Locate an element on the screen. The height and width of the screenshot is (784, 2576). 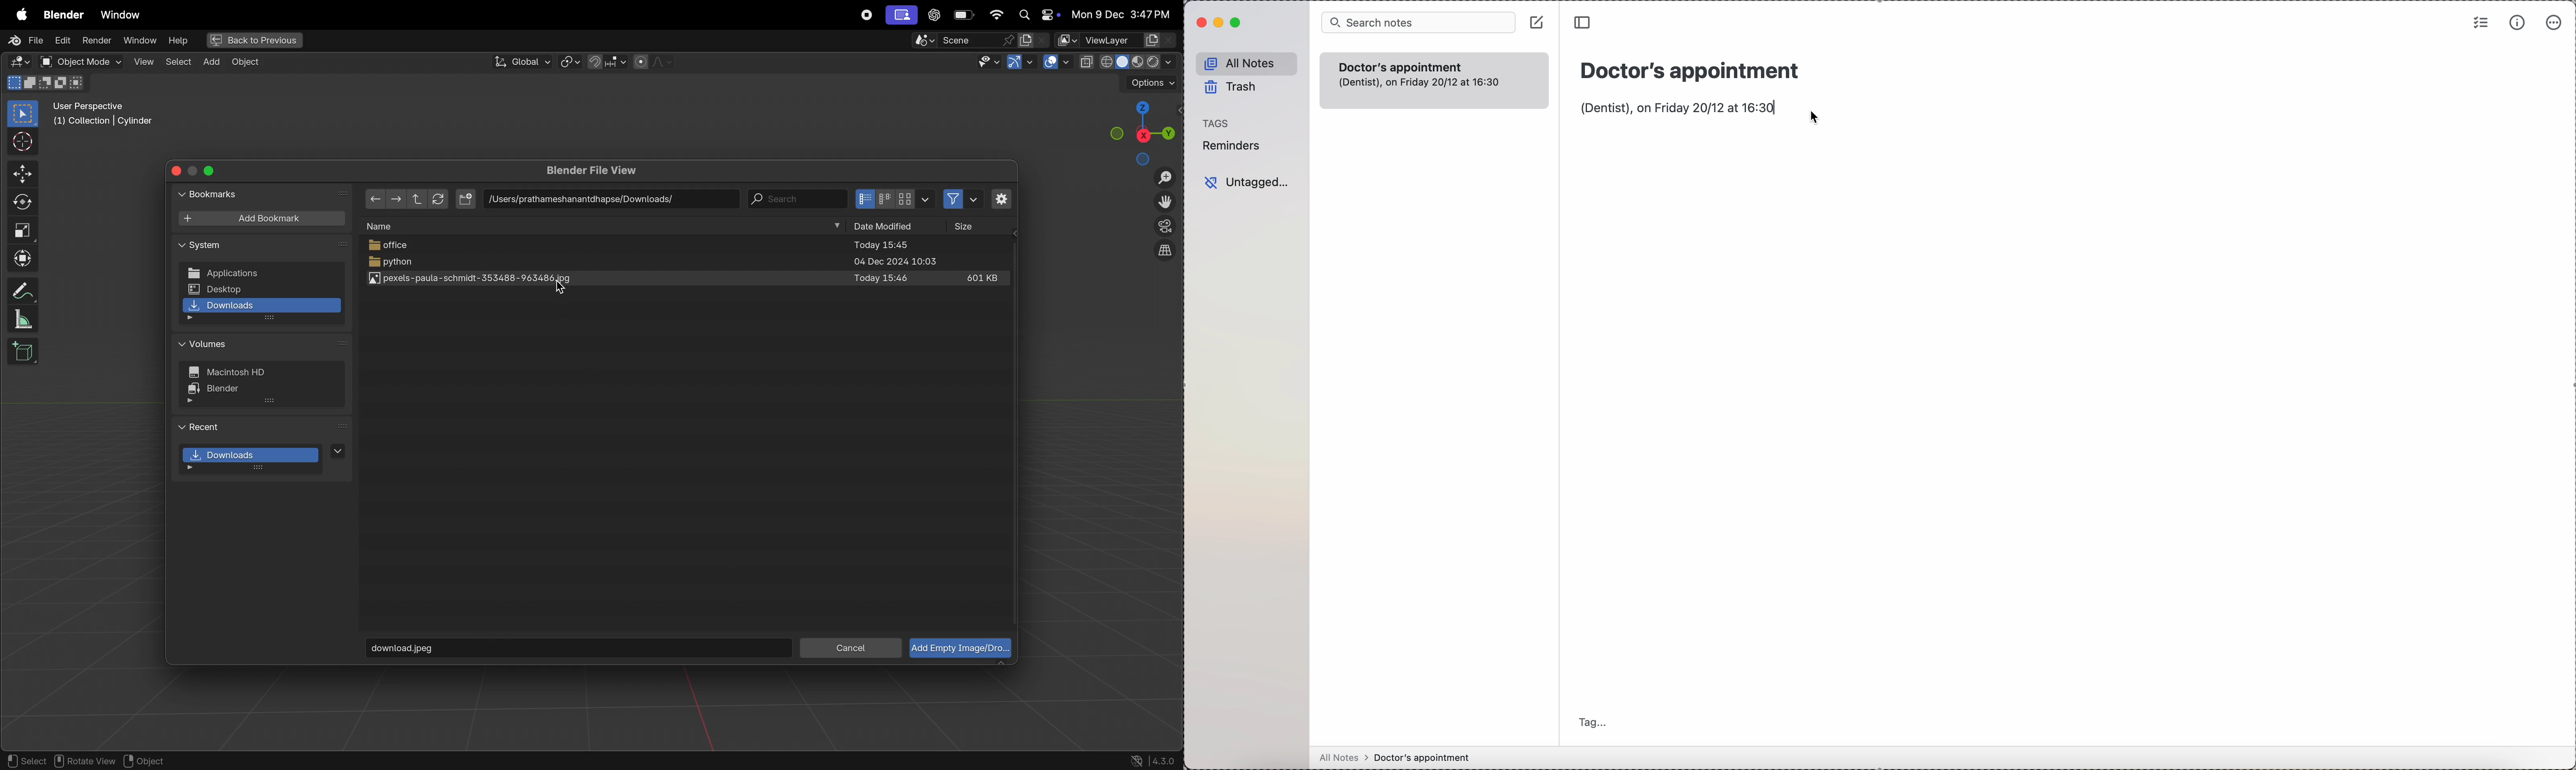
snapping is located at coordinates (606, 62).